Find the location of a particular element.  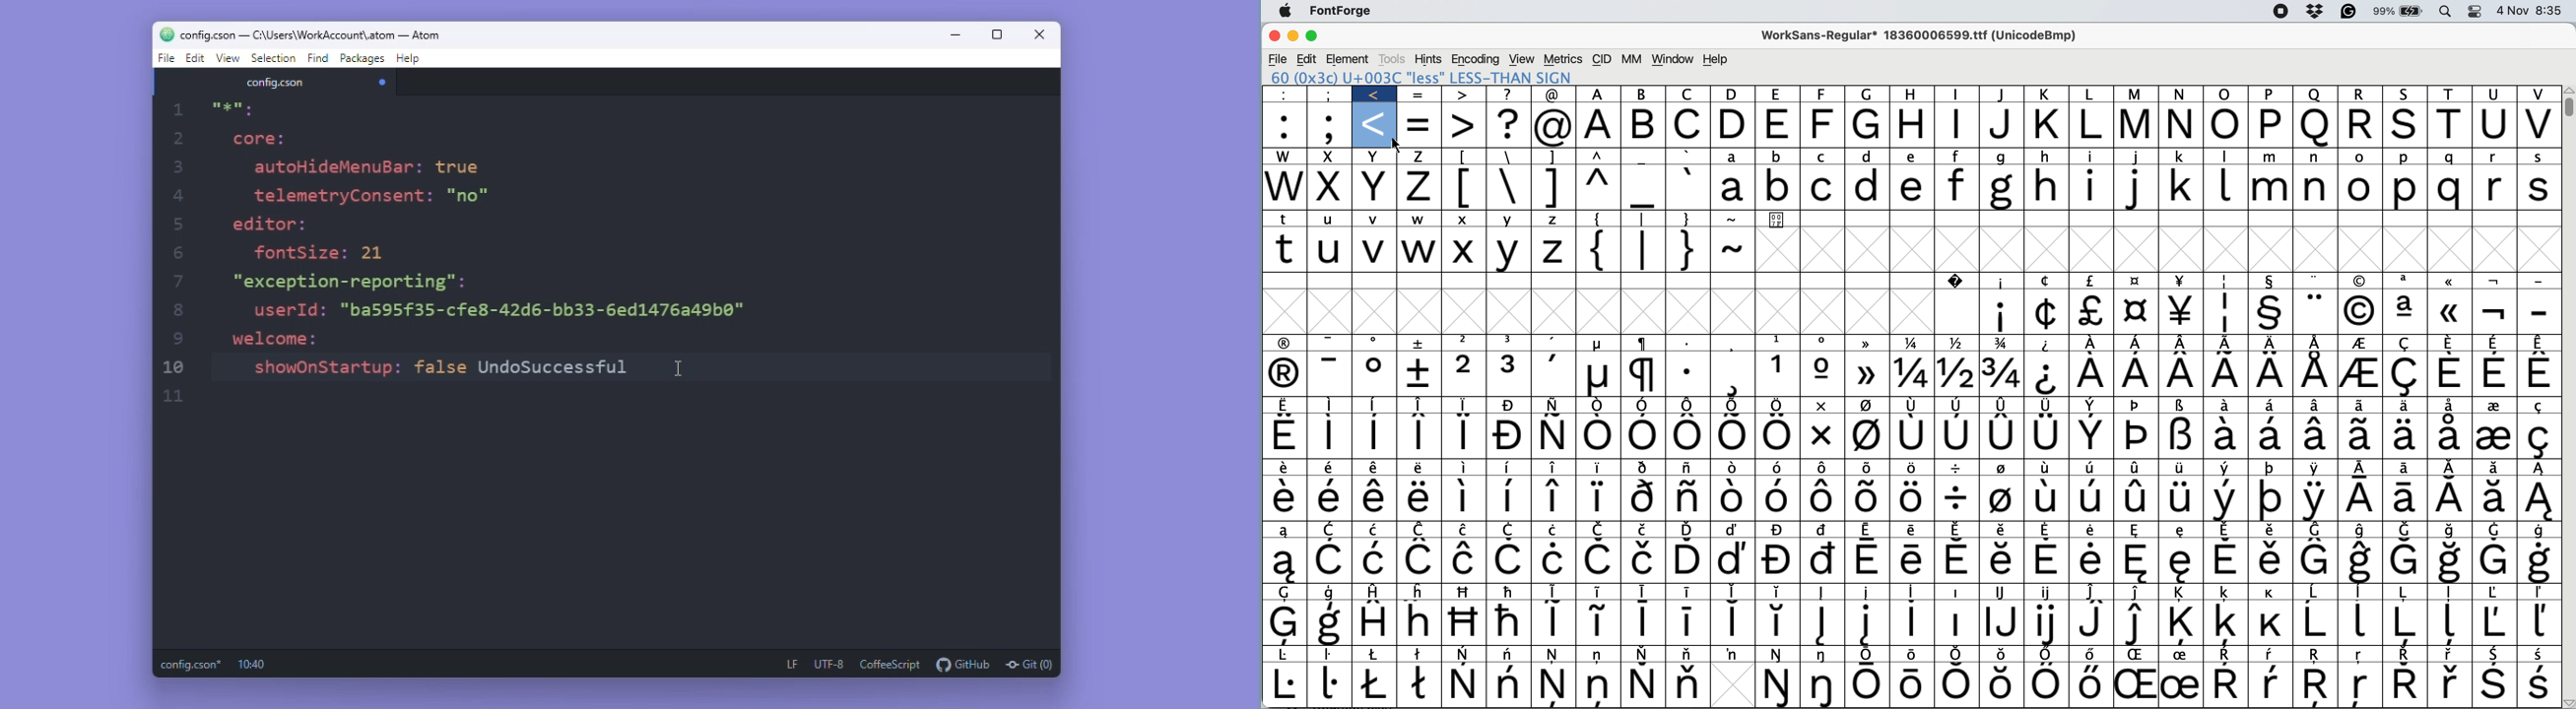

Symbol is located at coordinates (2405, 469).